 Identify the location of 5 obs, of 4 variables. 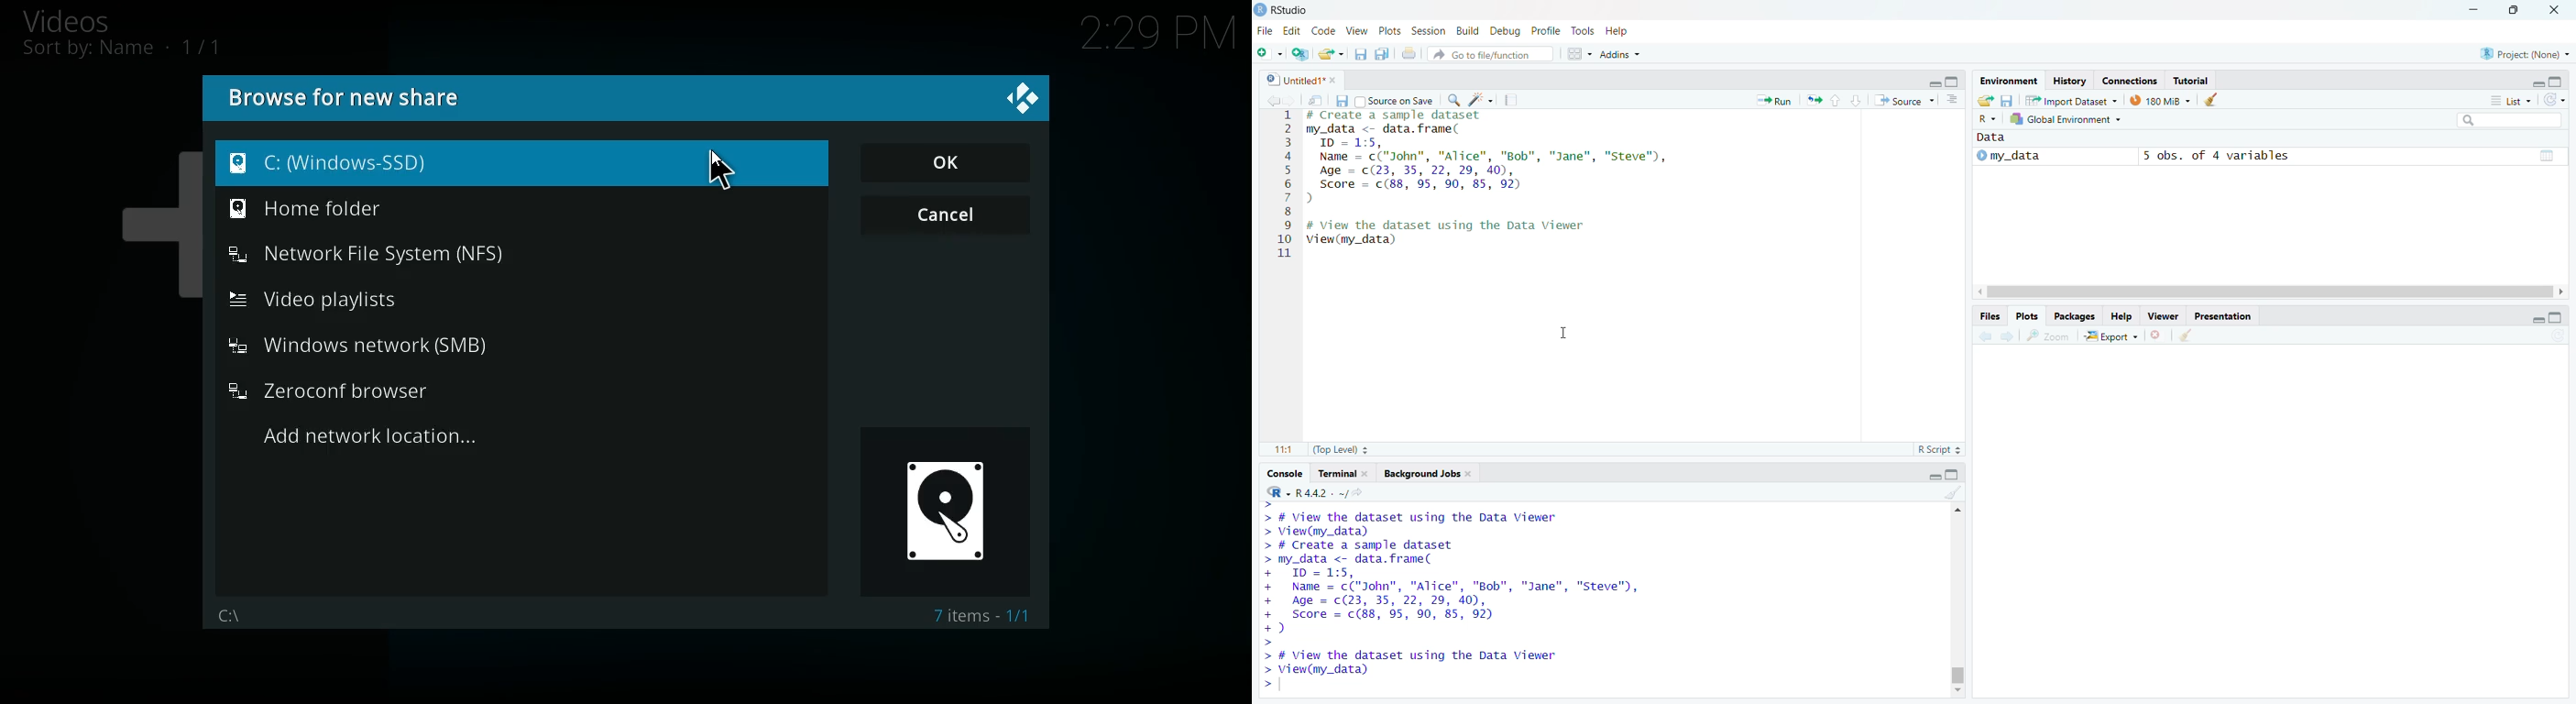
(2218, 155).